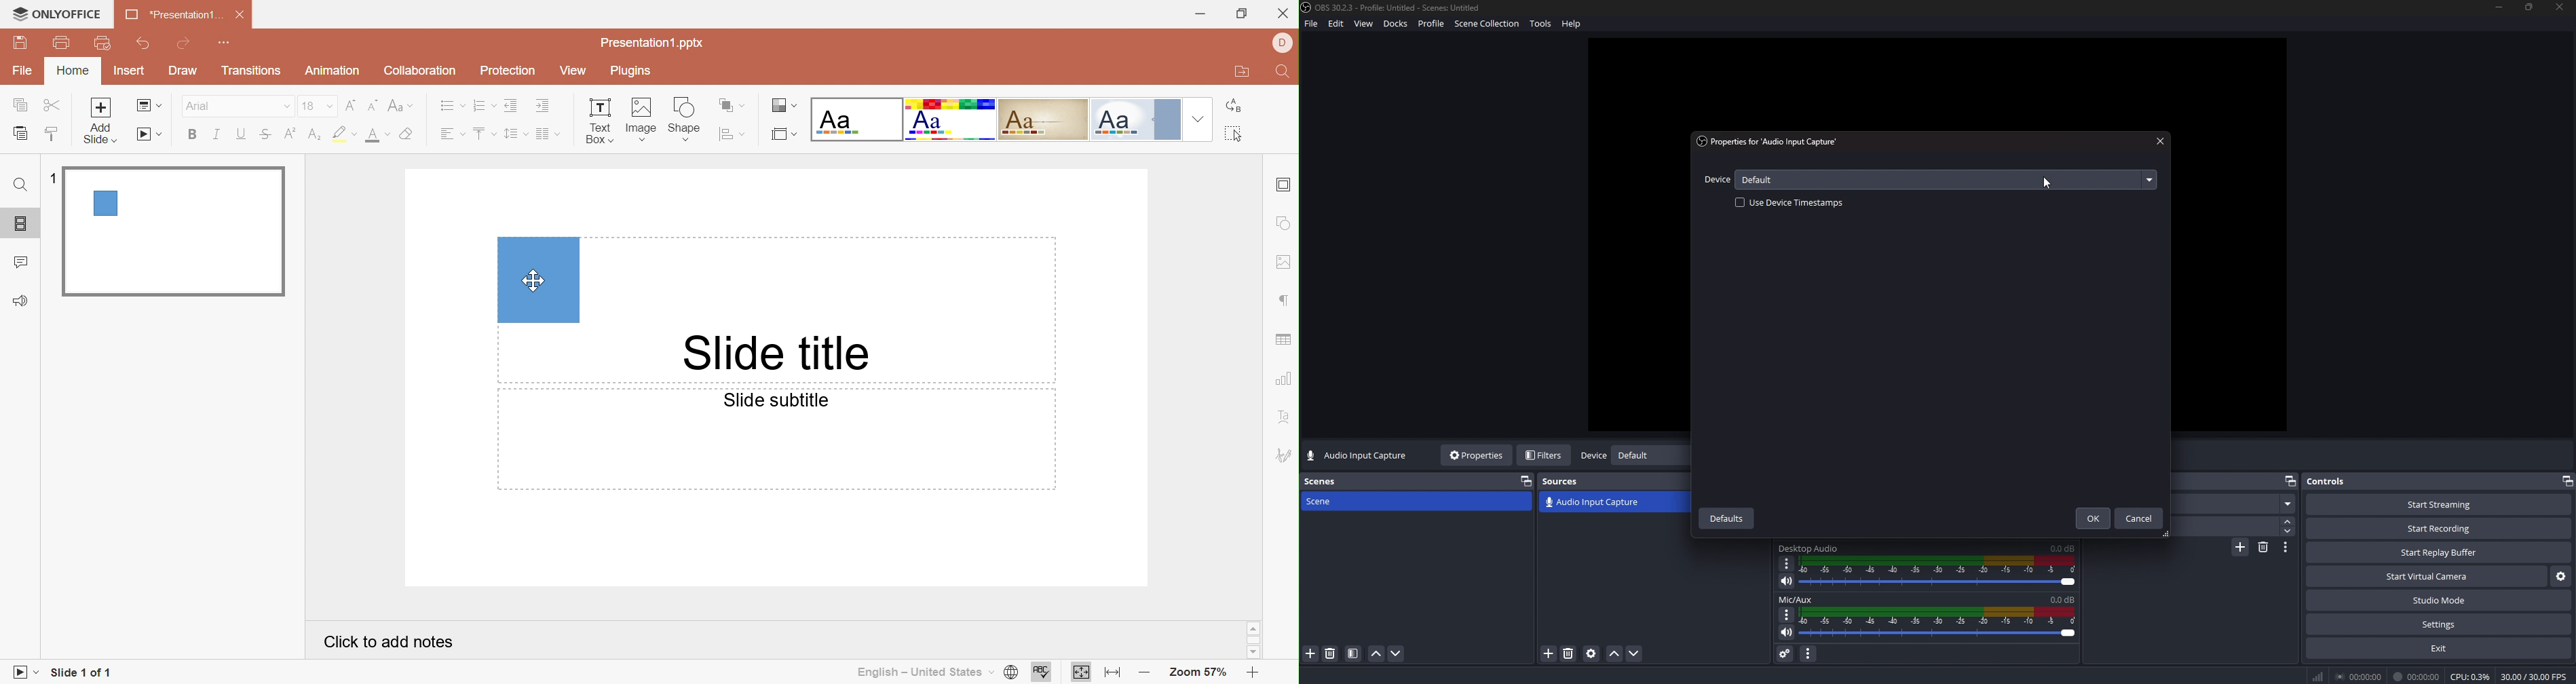 This screenshot has height=700, width=2576. What do you see at coordinates (683, 121) in the screenshot?
I see `Shape` at bounding box center [683, 121].